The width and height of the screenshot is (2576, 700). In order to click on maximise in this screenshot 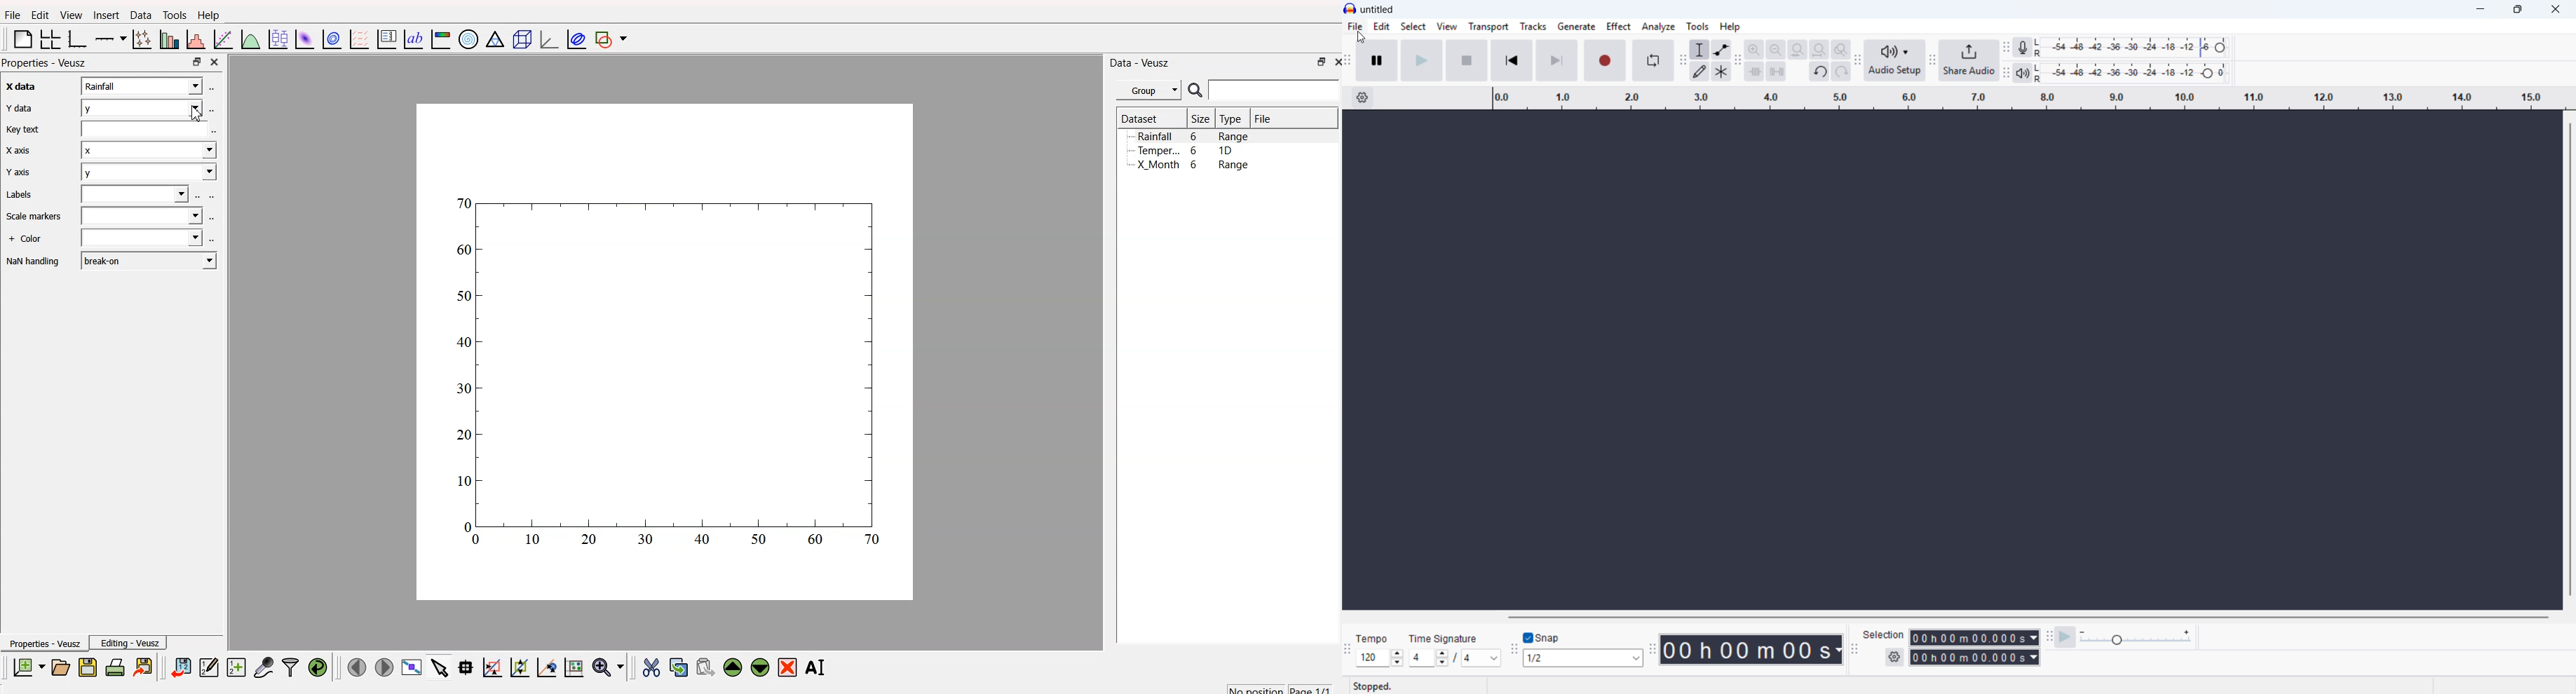, I will do `click(2519, 10)`.